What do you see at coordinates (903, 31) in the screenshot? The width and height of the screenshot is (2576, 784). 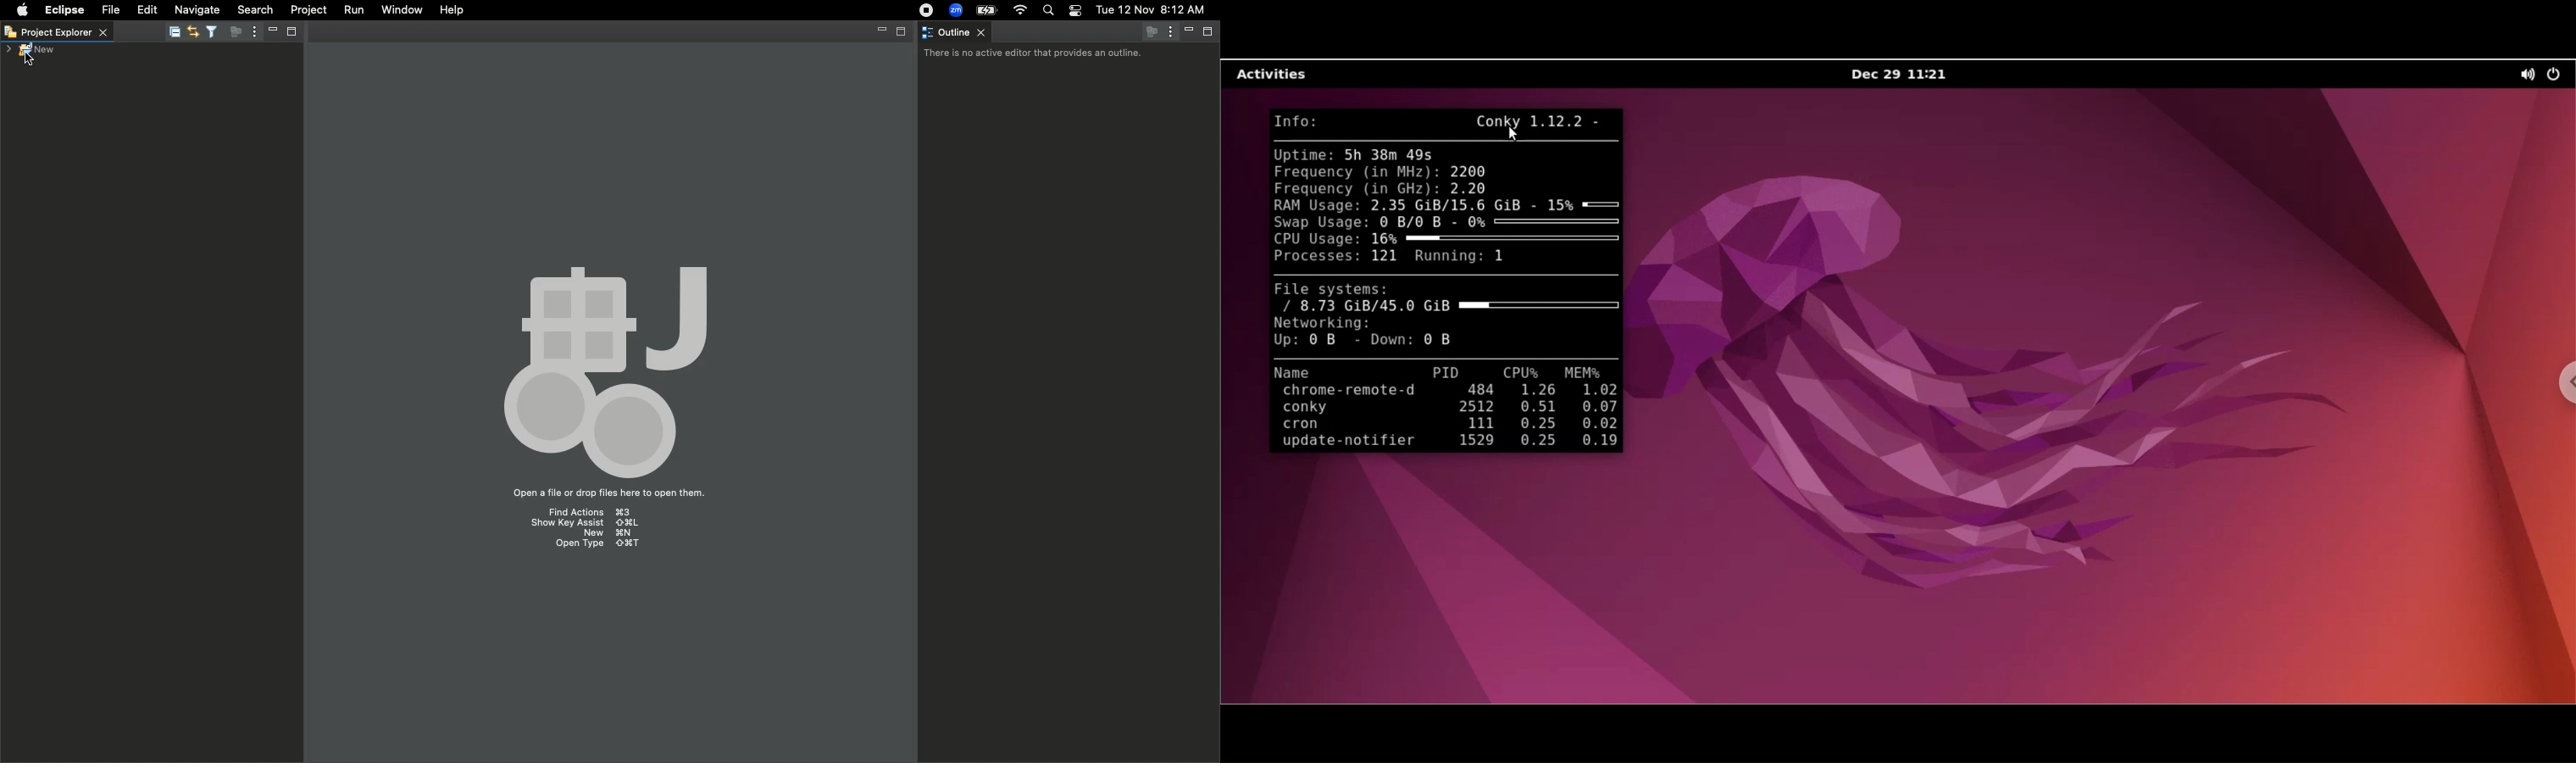 I see `Maximize` at bounding box center [903, 31].